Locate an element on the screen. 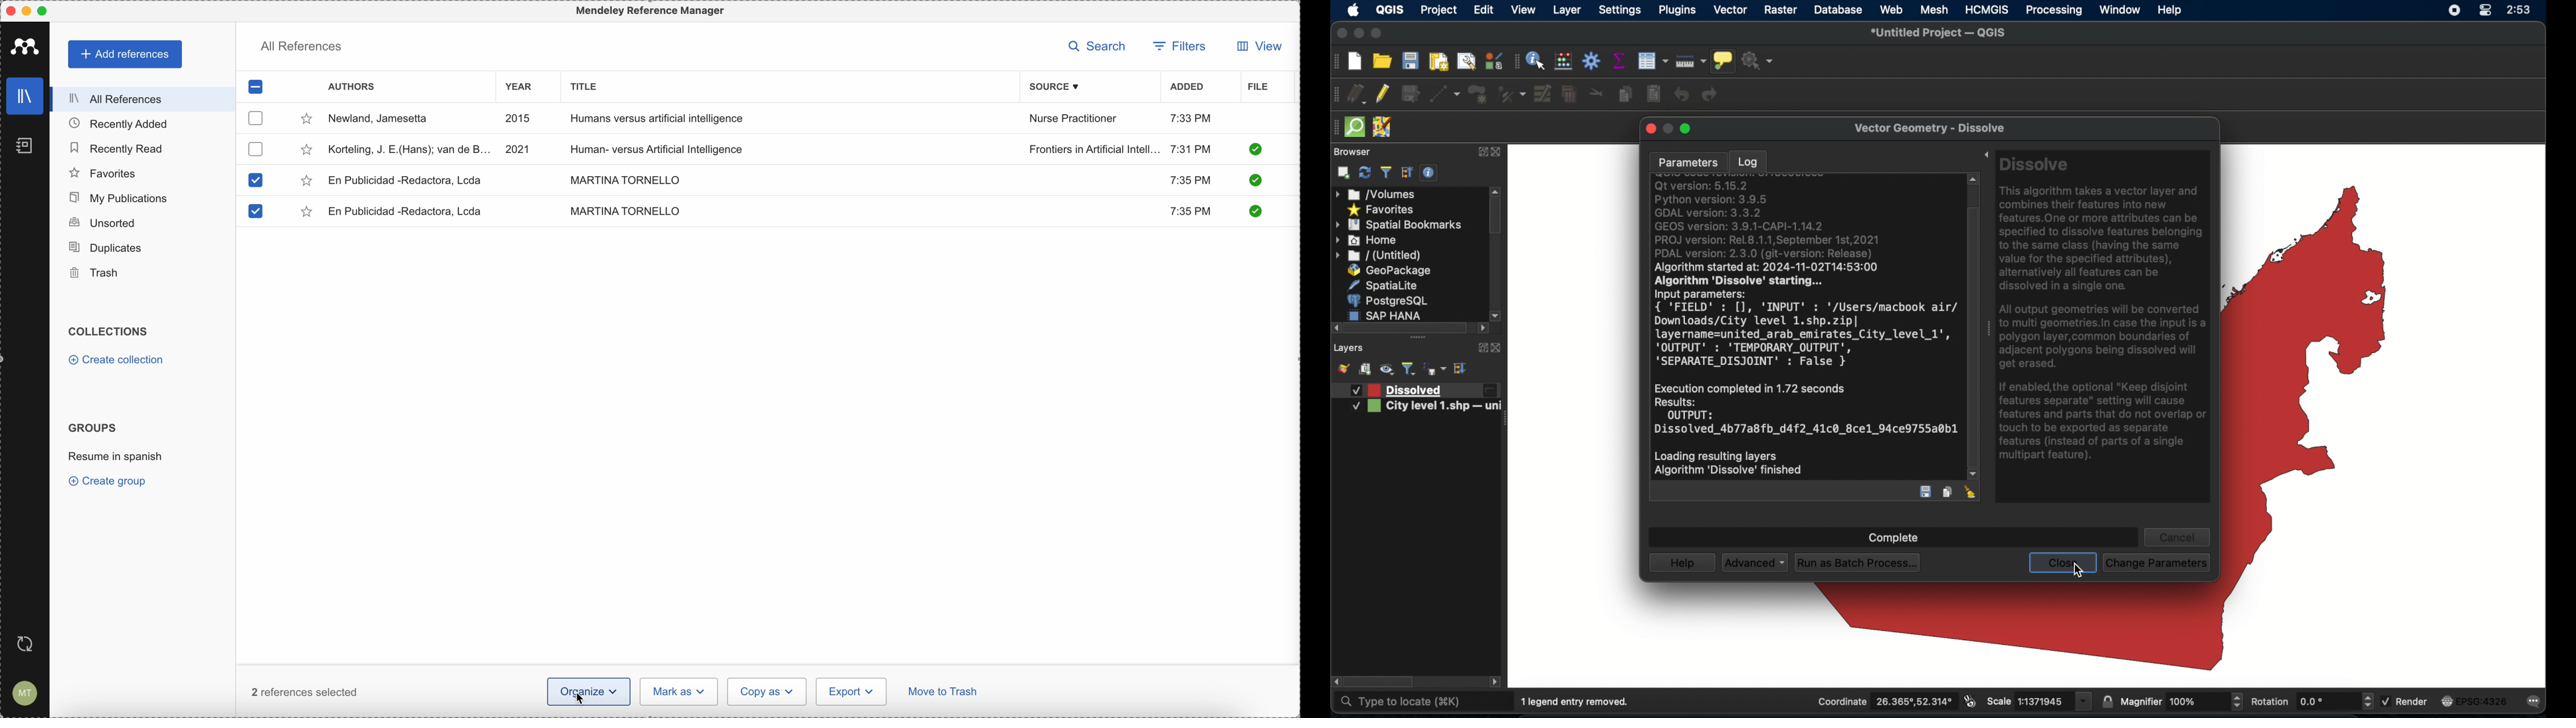 This screenshot has height=728, width=2576. unsorted is located at coordinates (102, 222).